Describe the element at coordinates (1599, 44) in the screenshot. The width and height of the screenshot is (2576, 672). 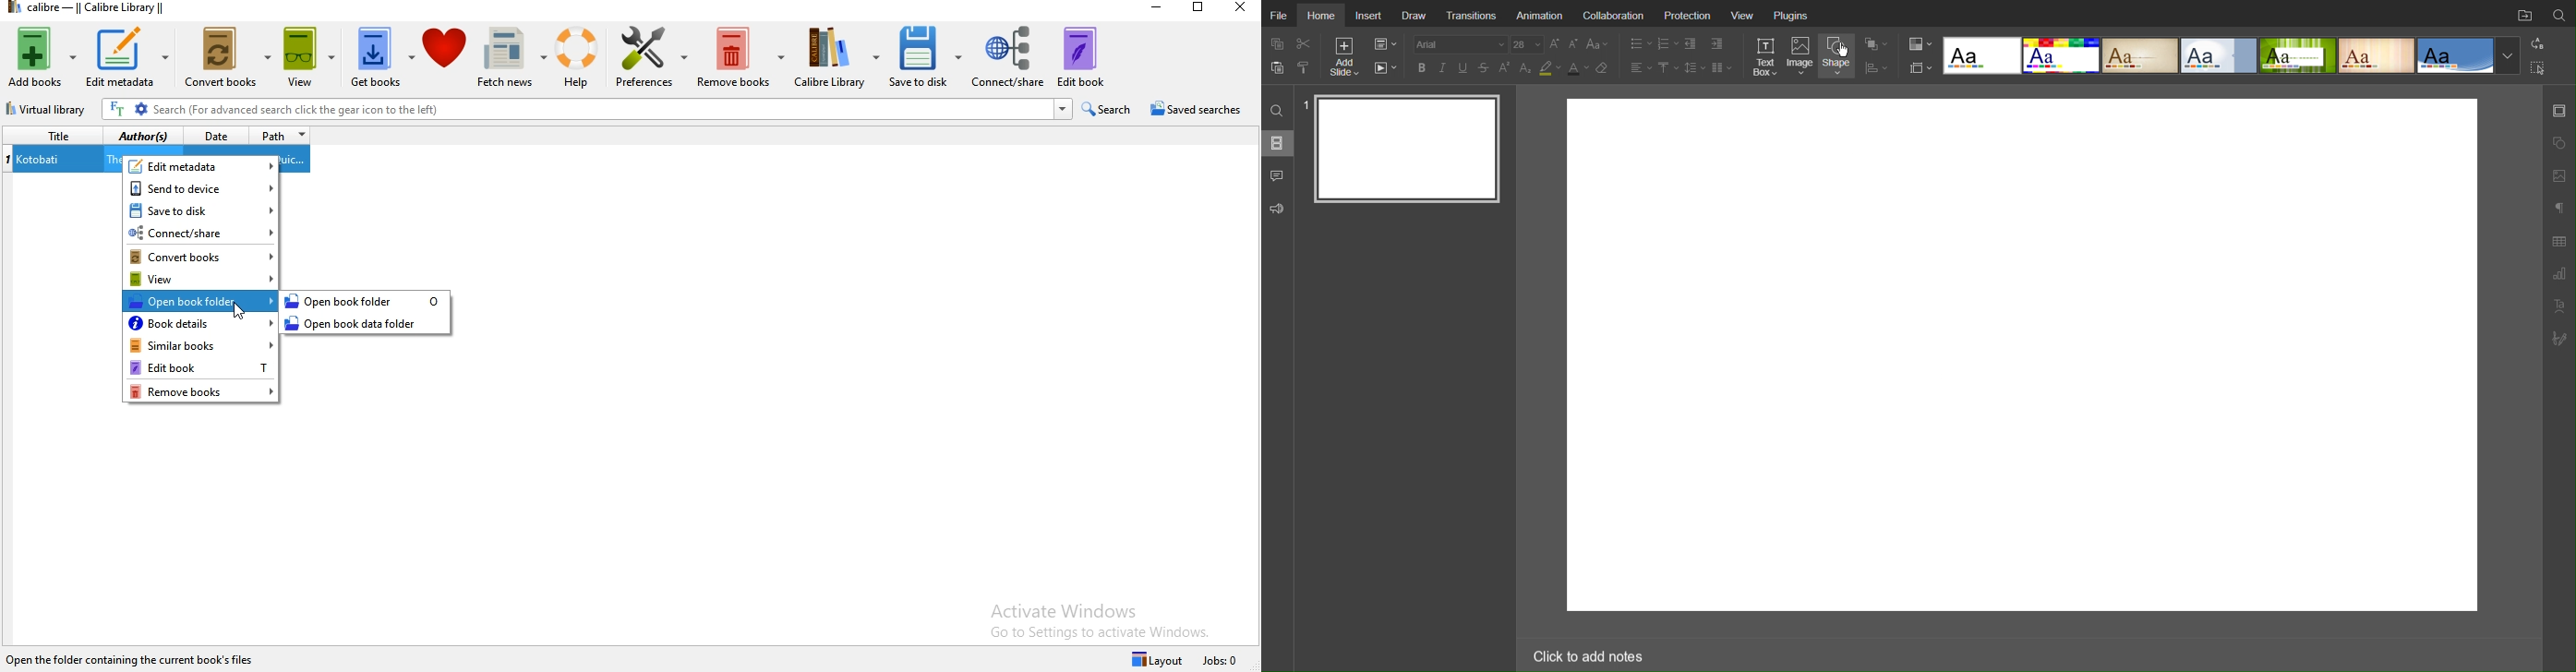
I see `Font Case` at that location.